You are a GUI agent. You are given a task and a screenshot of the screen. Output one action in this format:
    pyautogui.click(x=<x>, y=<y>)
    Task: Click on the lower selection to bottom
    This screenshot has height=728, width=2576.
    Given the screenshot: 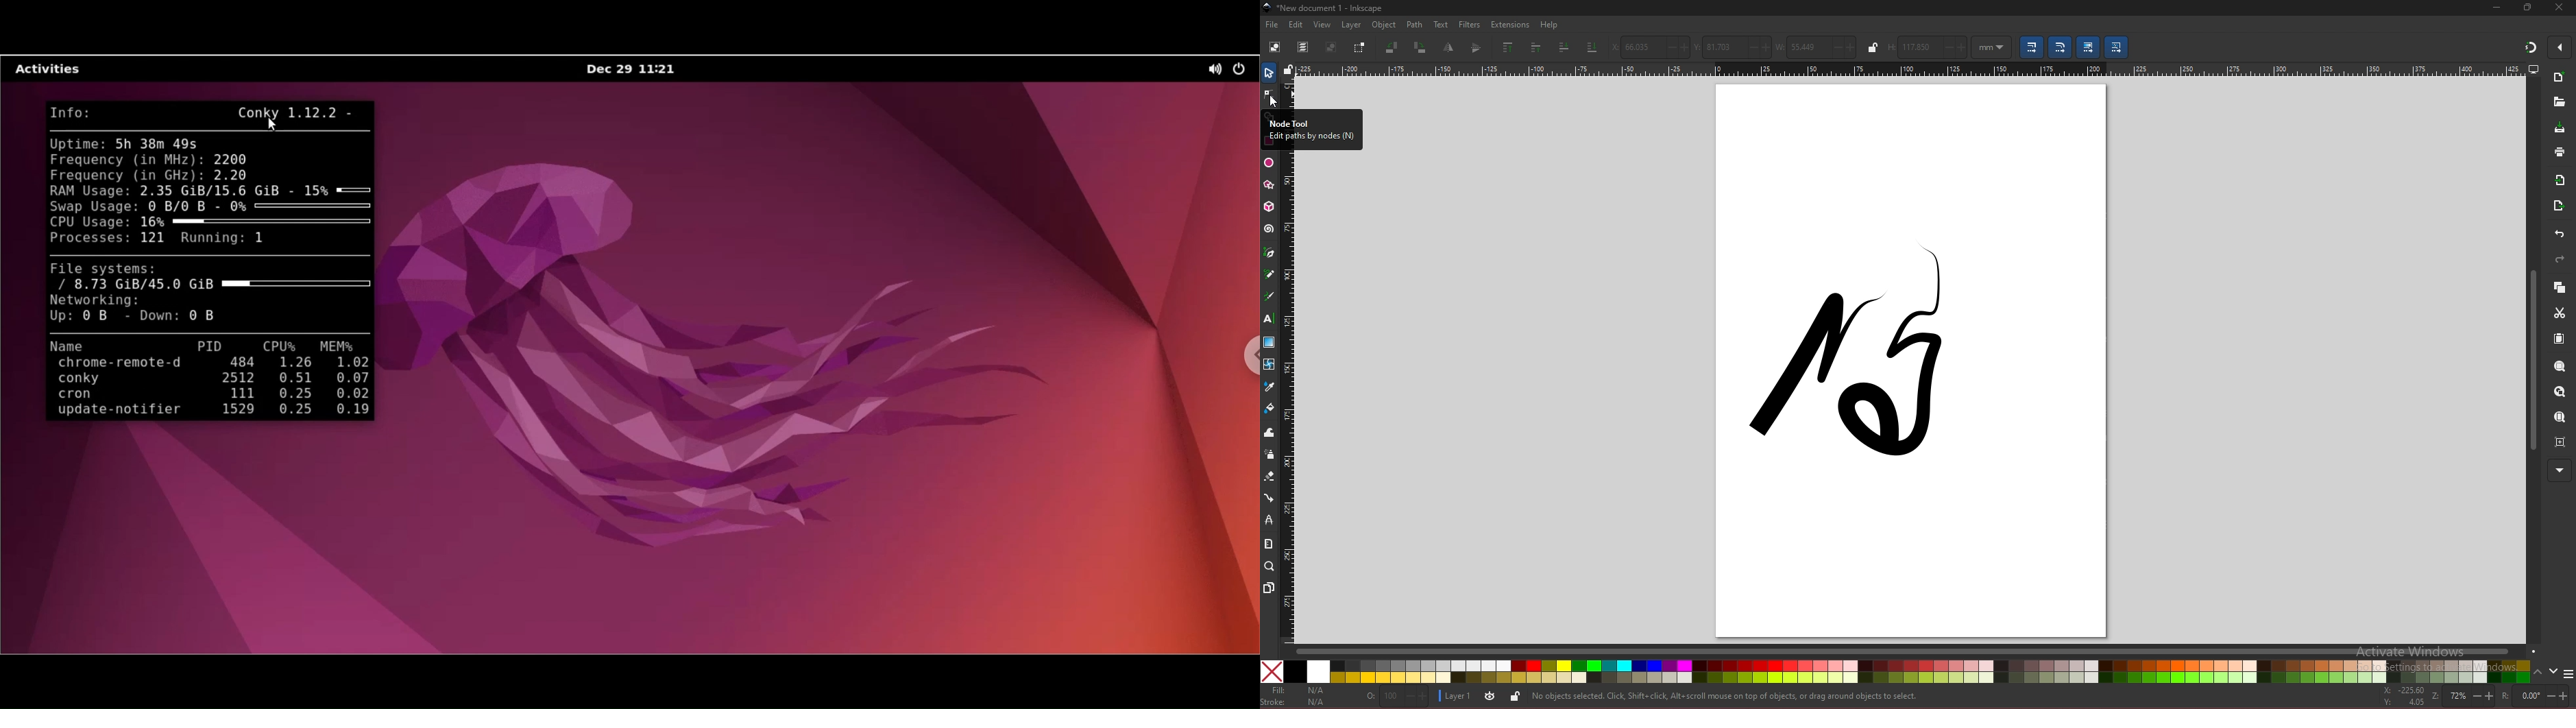 What is the action you would take?
    pyautogui.click(x=1592, y=48)
    